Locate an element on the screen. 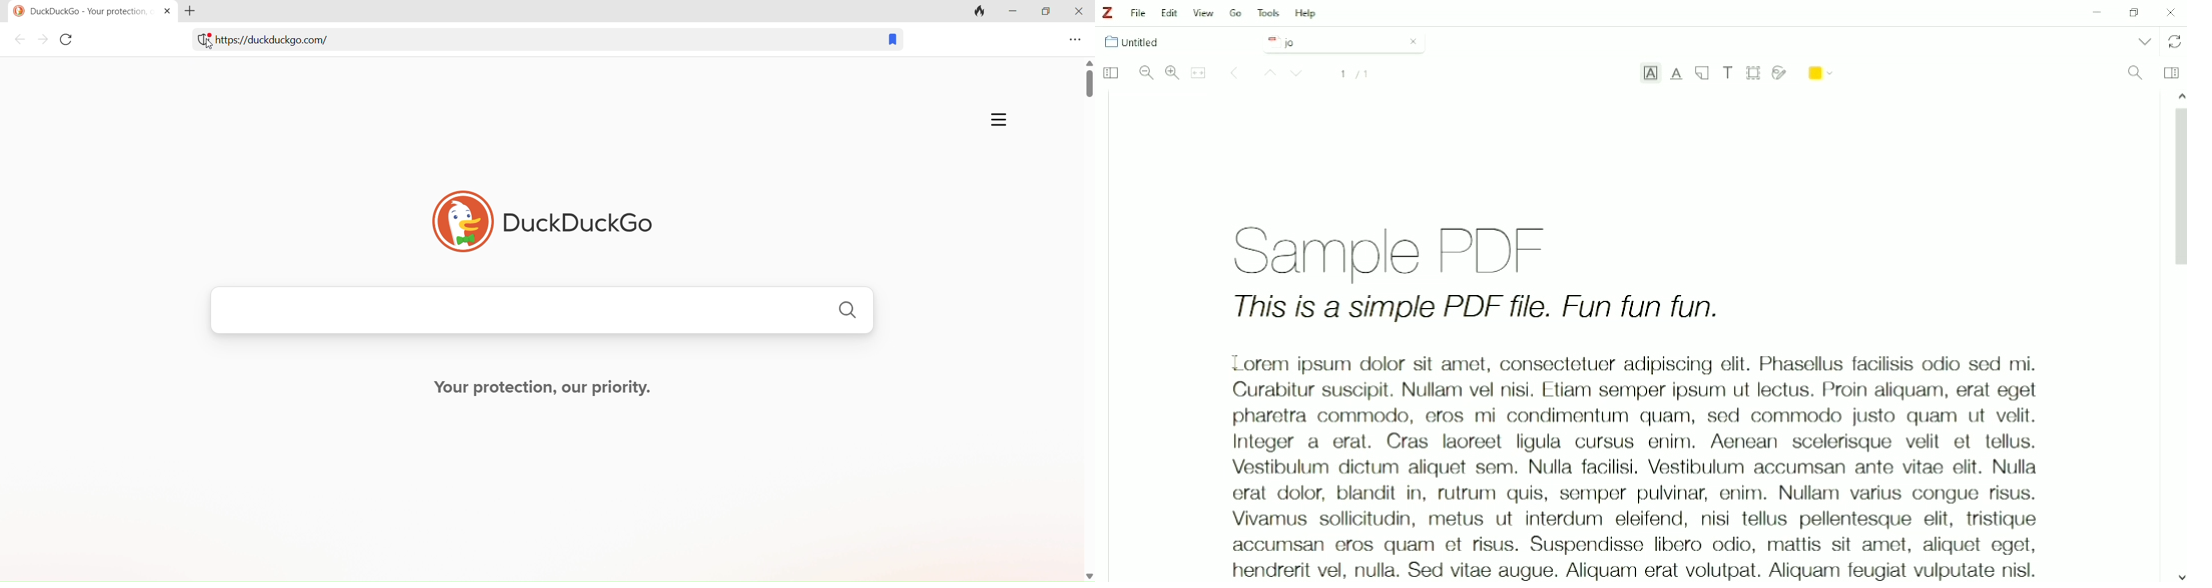  minimize is located at coordinates (1017, 15).